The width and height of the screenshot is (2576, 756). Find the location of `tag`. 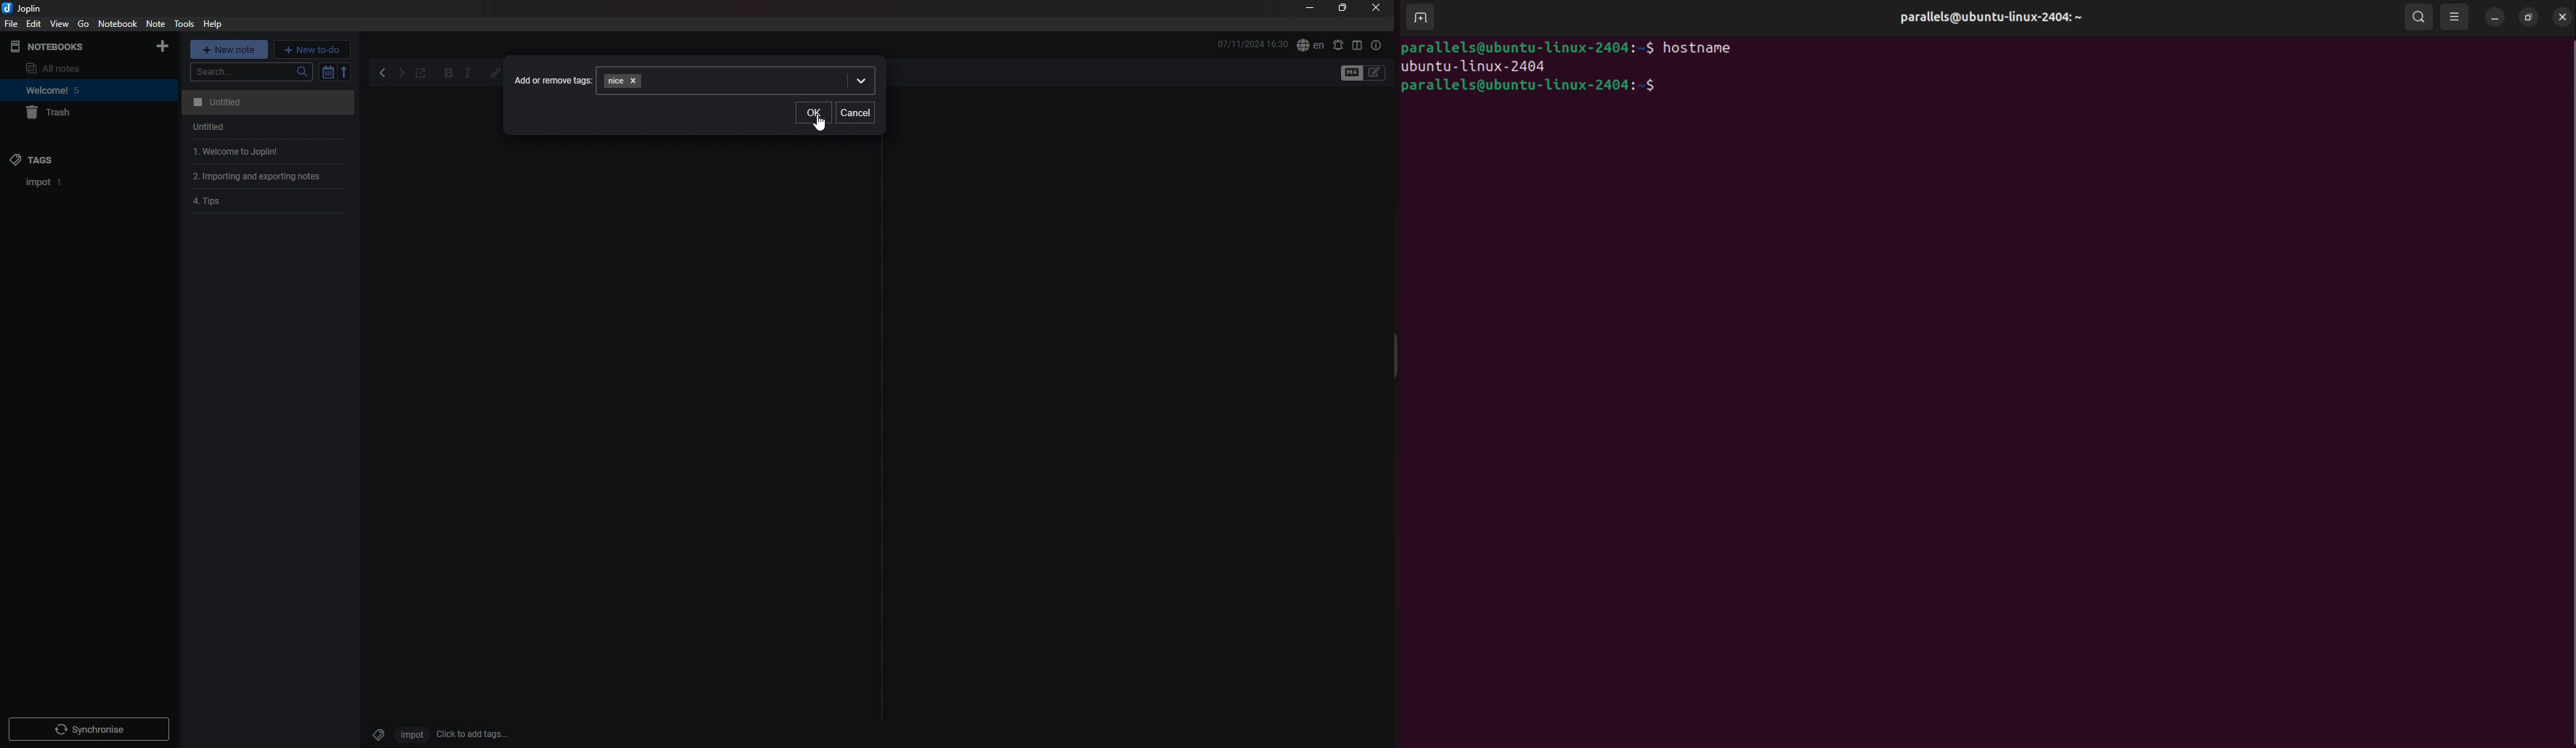

tag is located at coordinates (375, 732).